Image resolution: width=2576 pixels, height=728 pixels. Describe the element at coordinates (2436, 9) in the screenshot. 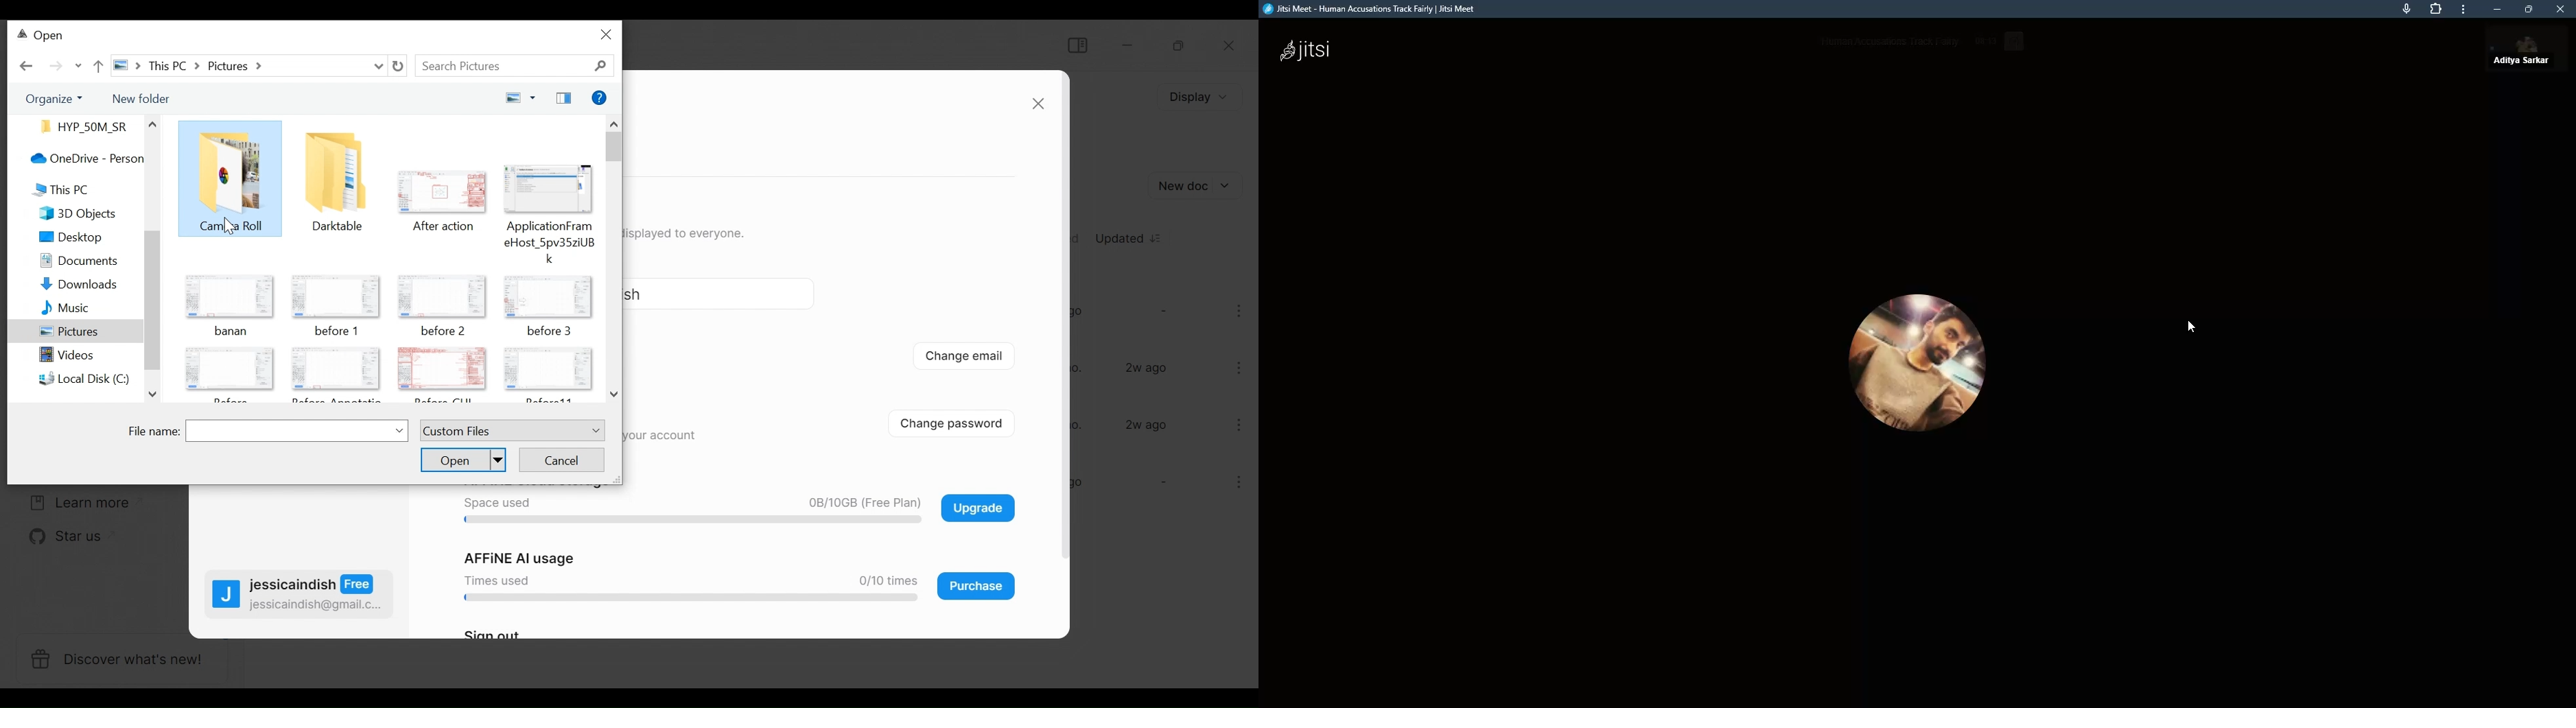

I see `extensions` at that location.